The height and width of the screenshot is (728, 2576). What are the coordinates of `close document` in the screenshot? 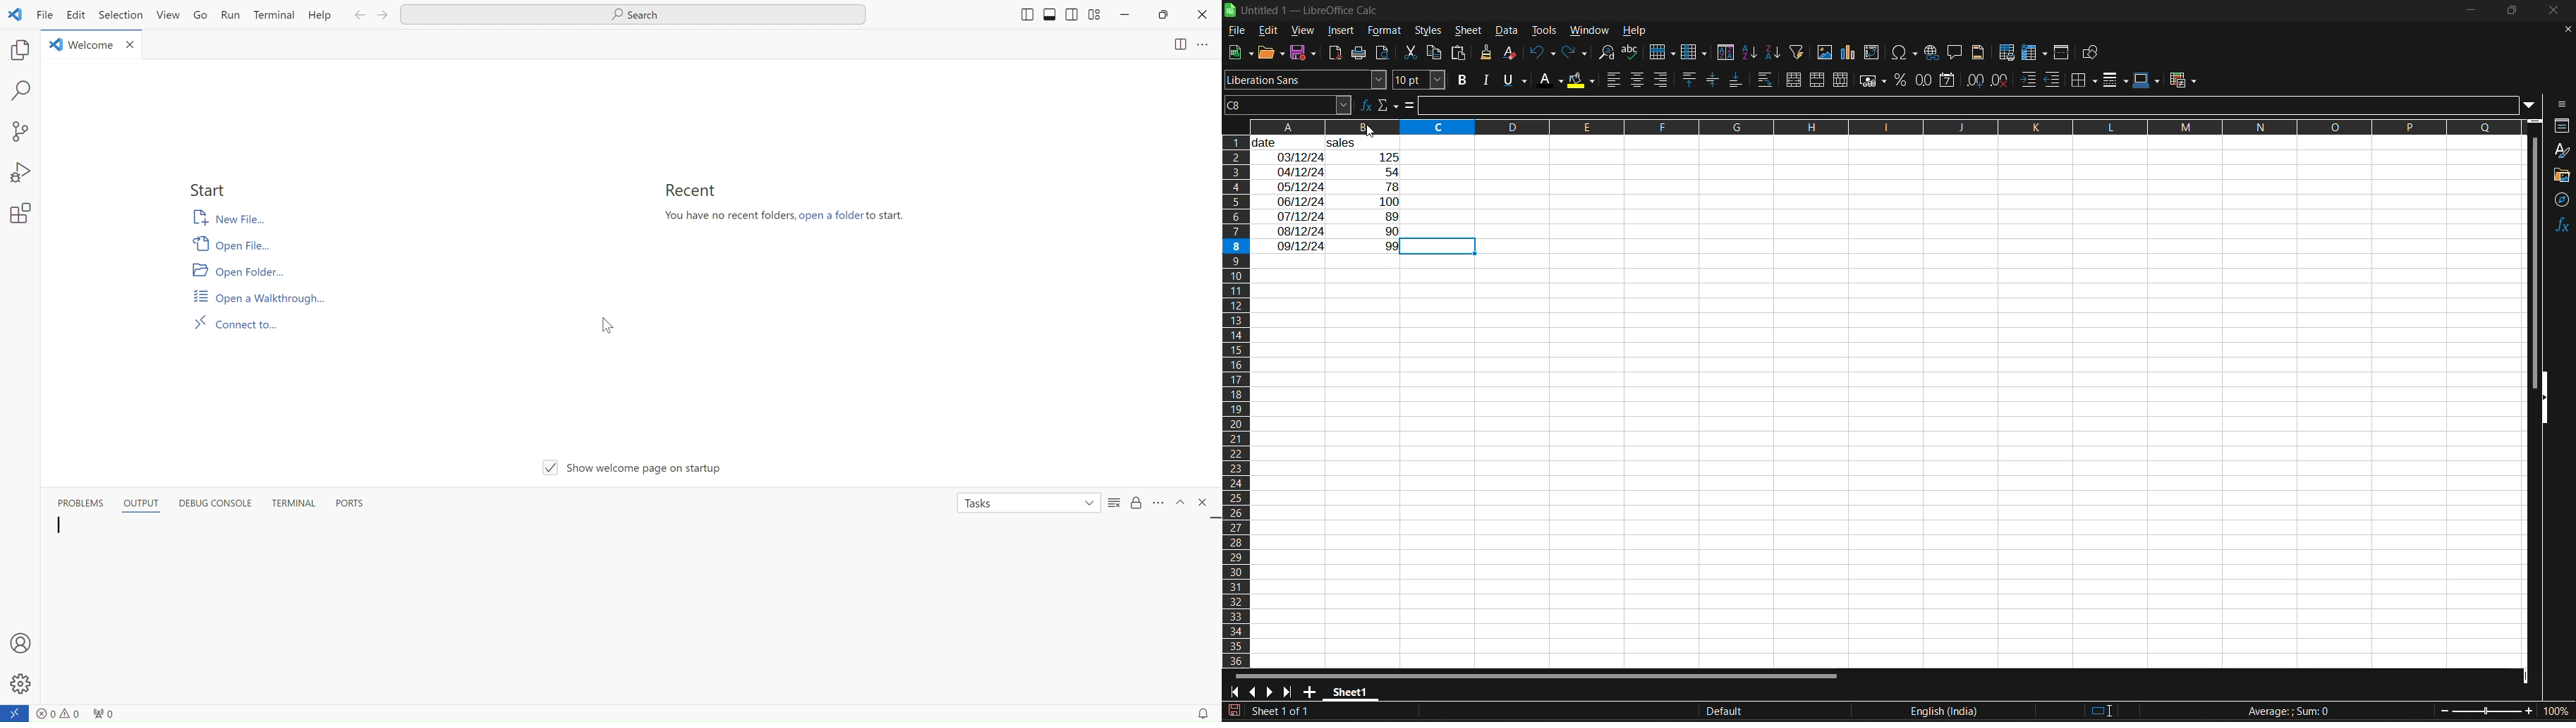 It's located at (2565, 30).